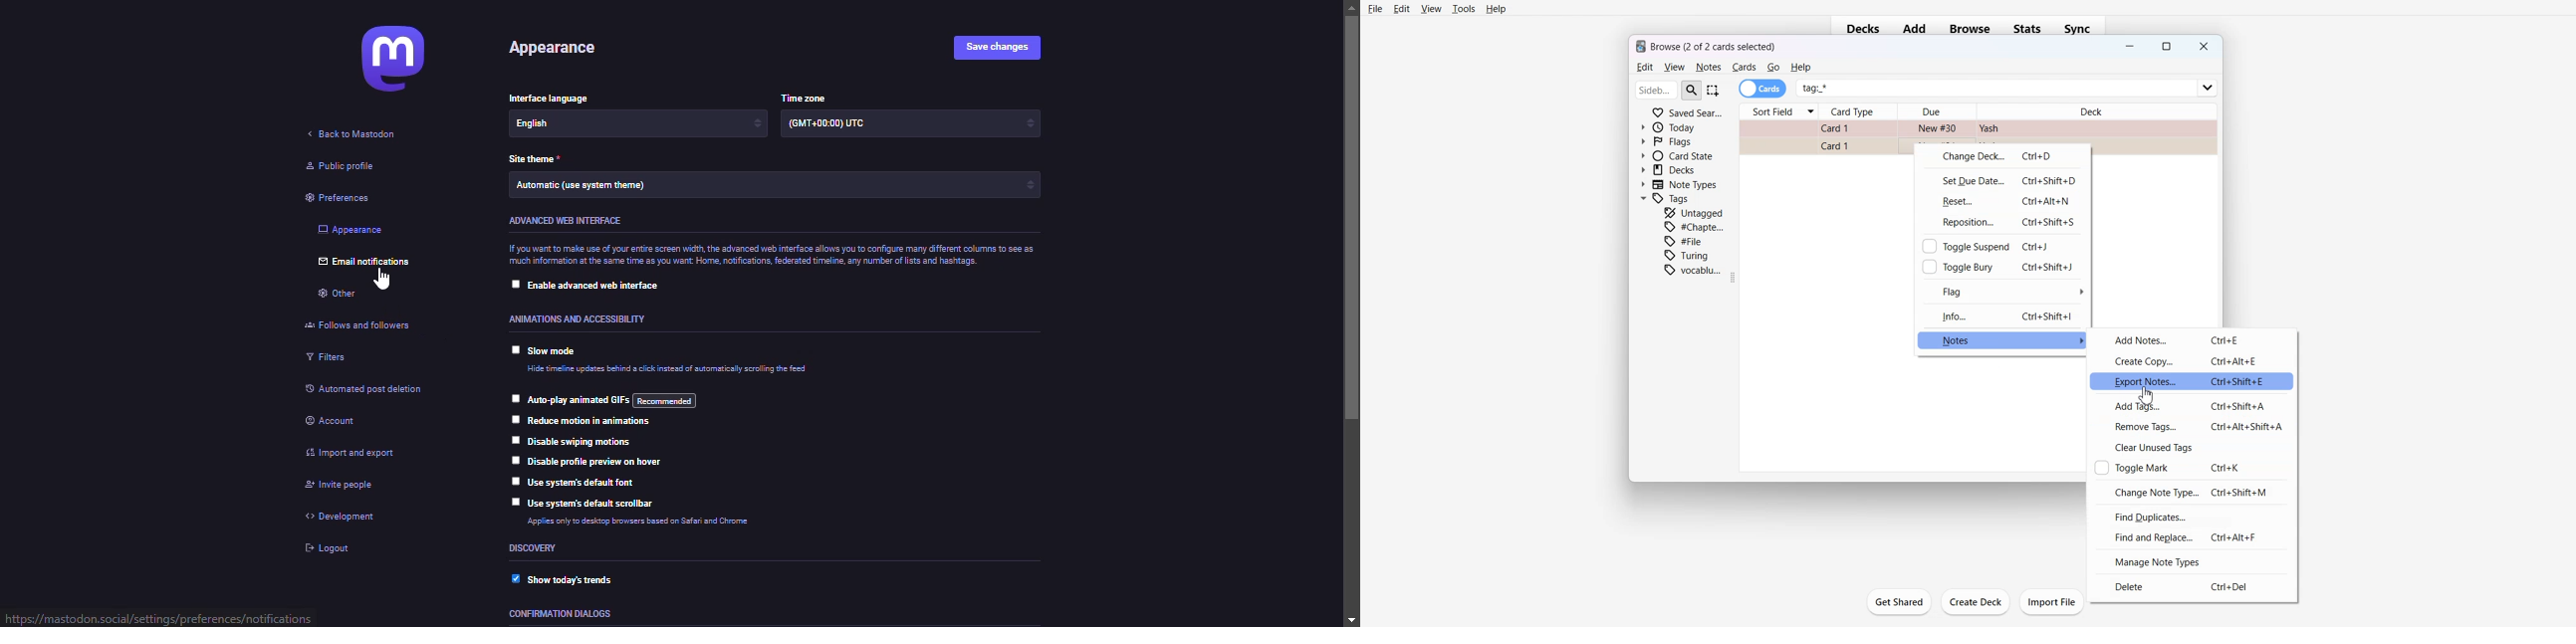 The height and width of the screenshot is (644, 2576). Describe the element at coordinates (1735, 277) in the screenshot. I see `Drag Handle` at that location.